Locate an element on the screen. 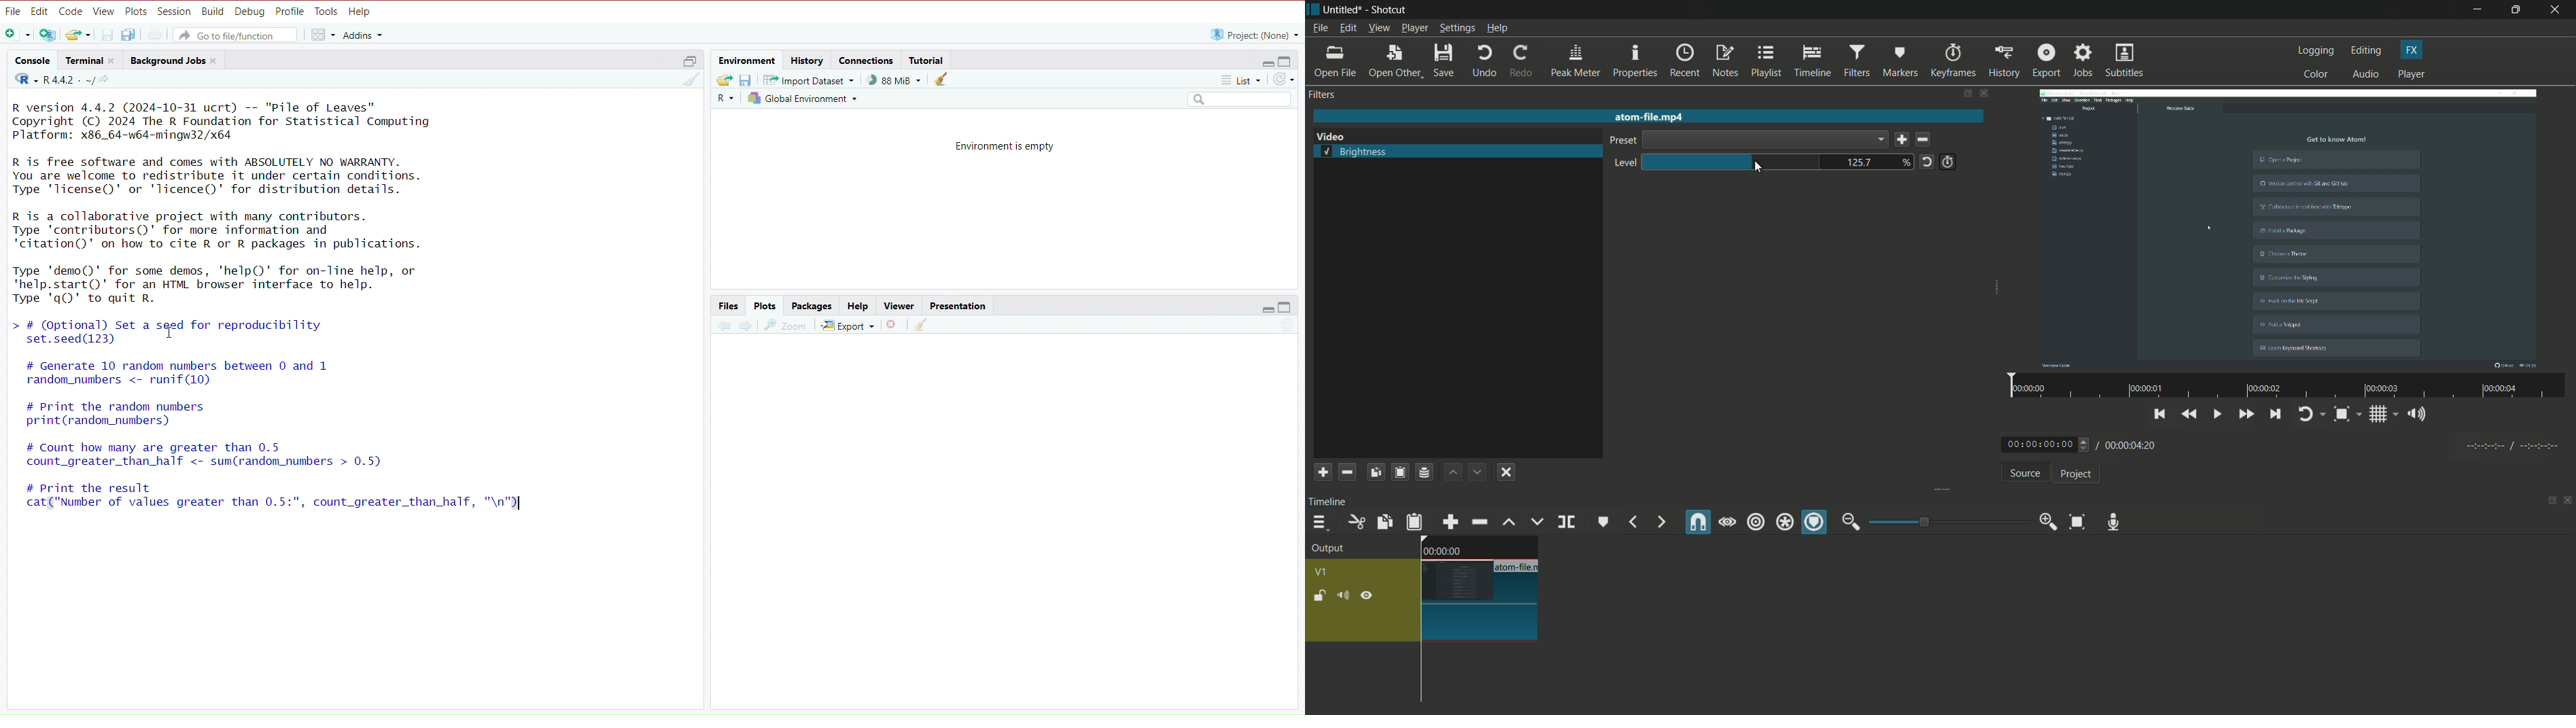 The width and height of the screenshot is (2576, 728). next marker is located at coordinates (1659, 522).